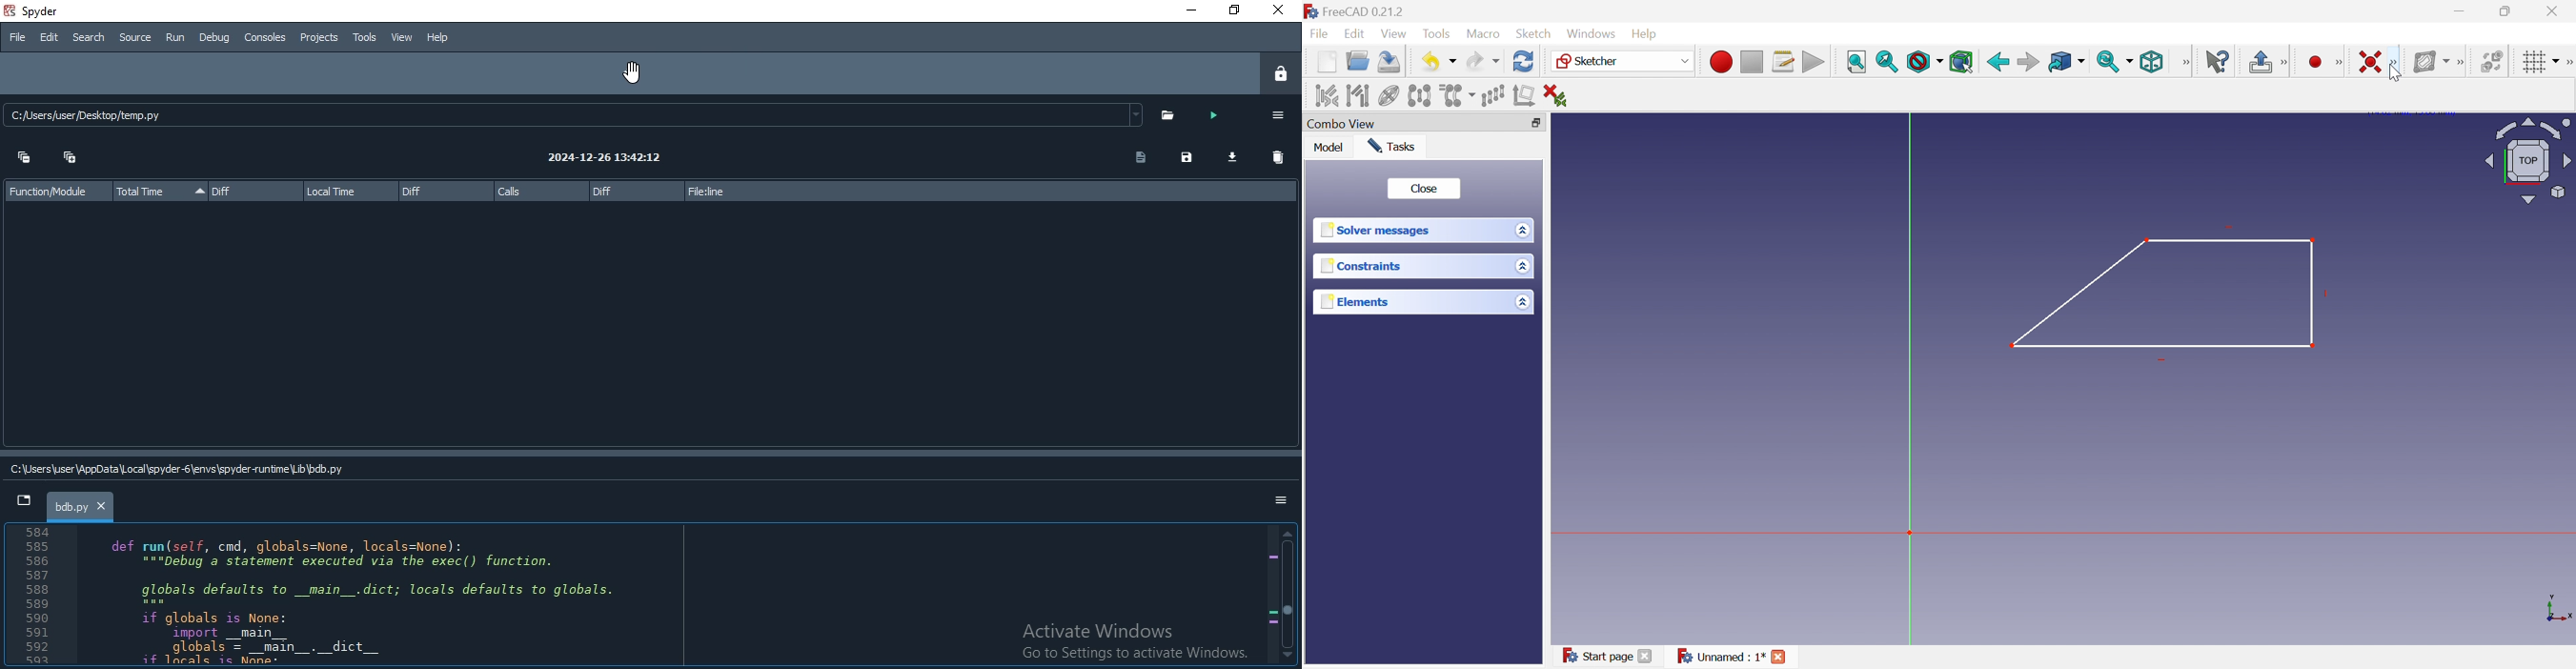 The width and height of the screenshot is (2576, 672). Describe the element at coordinates (2217, 60) in the screenshot. I see `What's this?` at that location.